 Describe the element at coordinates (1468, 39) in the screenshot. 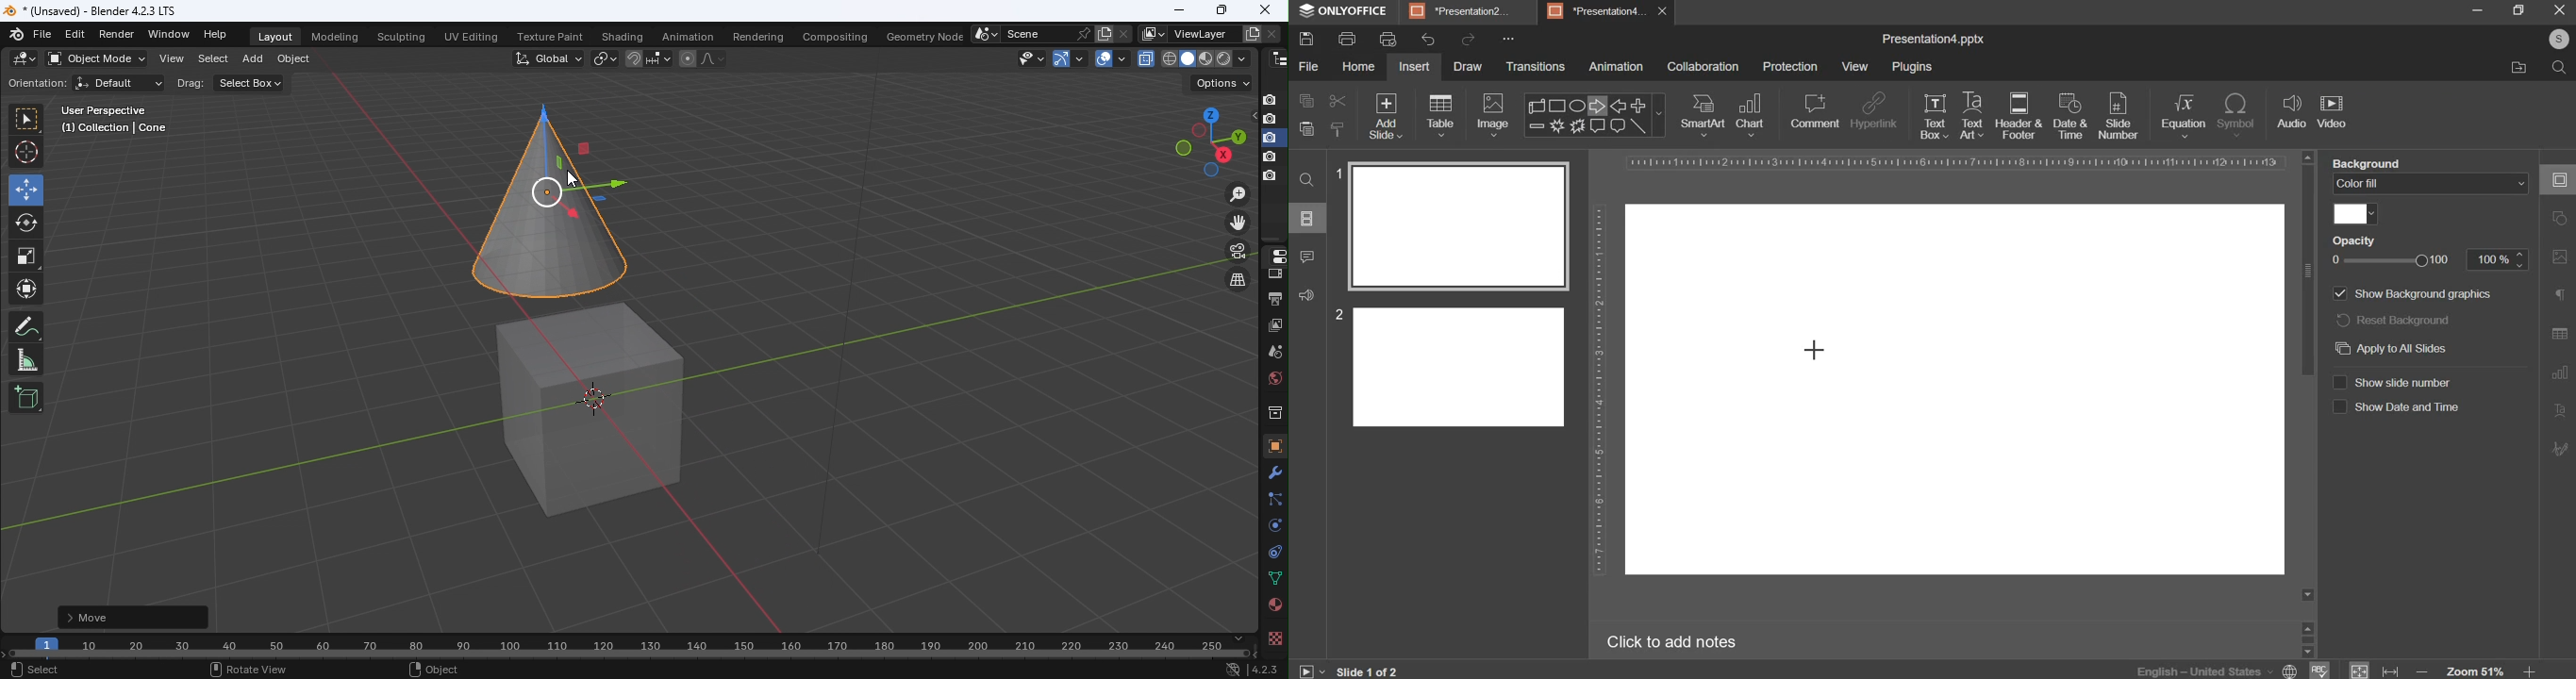

I see `redo` at that location.